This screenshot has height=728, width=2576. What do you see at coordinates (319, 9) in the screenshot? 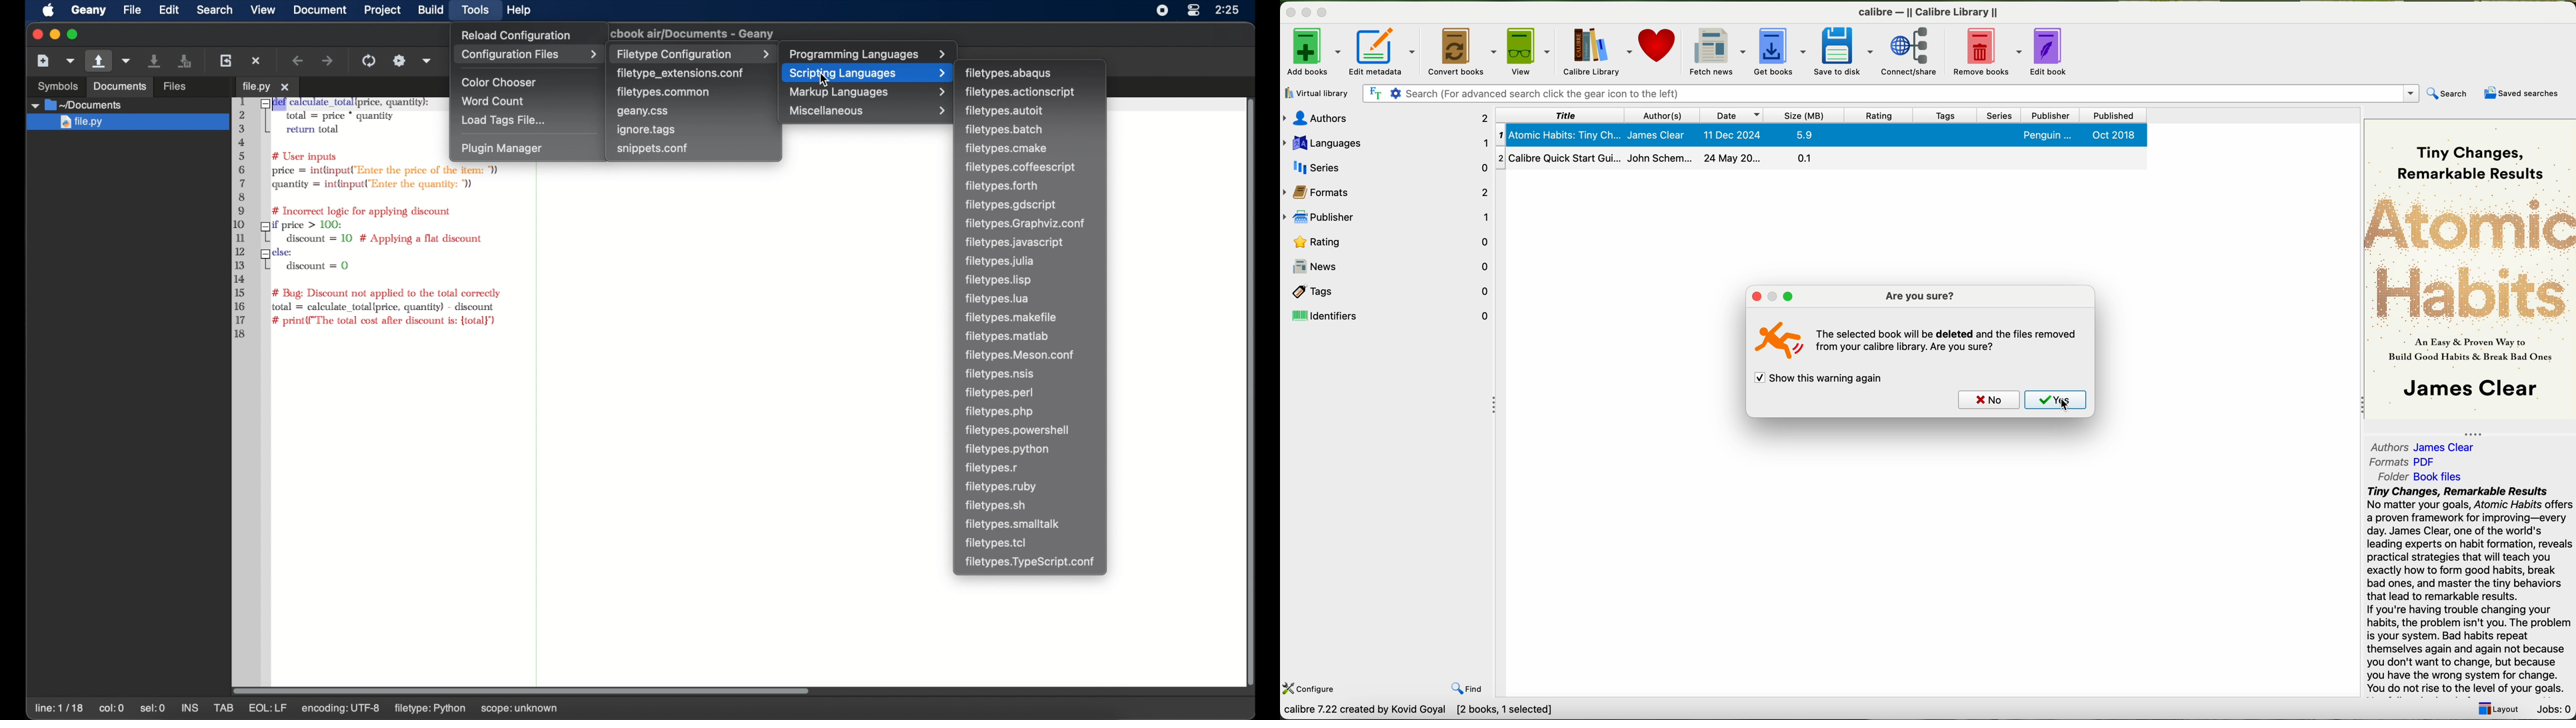
I see `document` at bounding box center [319, 9].